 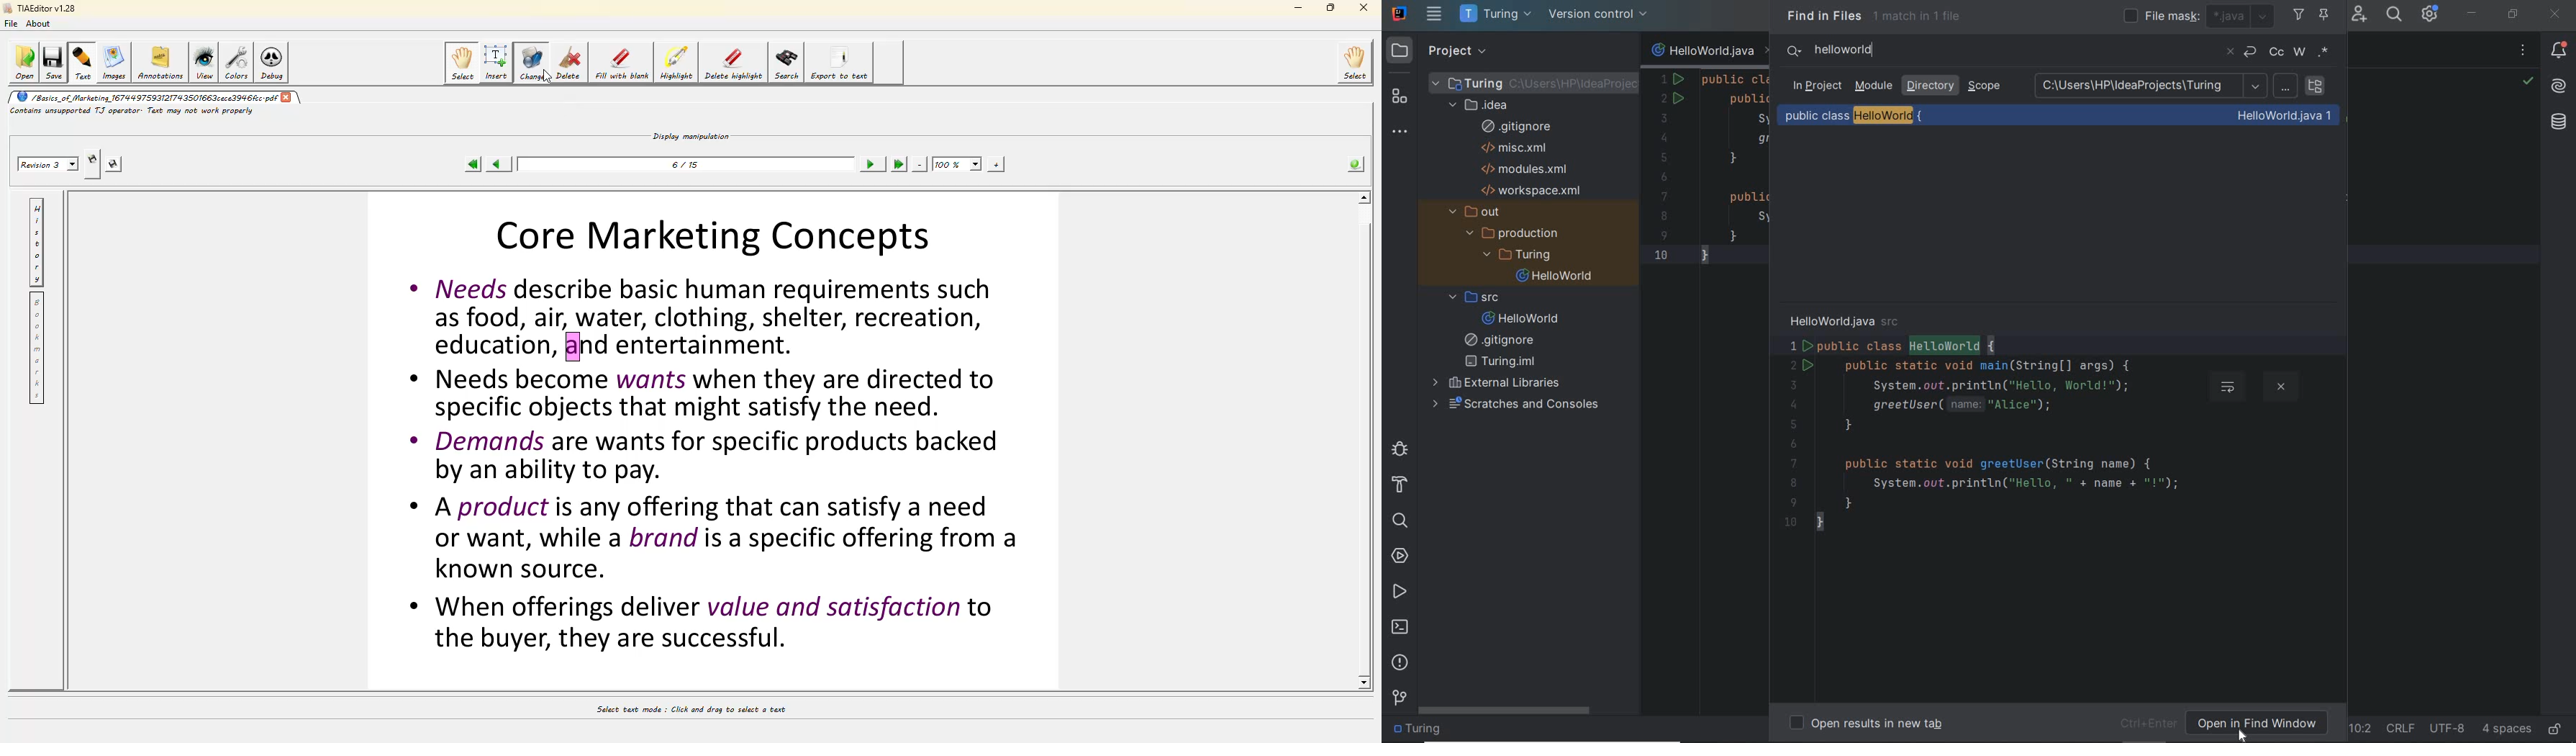 I want to click on zoom out, so click(x=920, y=164).